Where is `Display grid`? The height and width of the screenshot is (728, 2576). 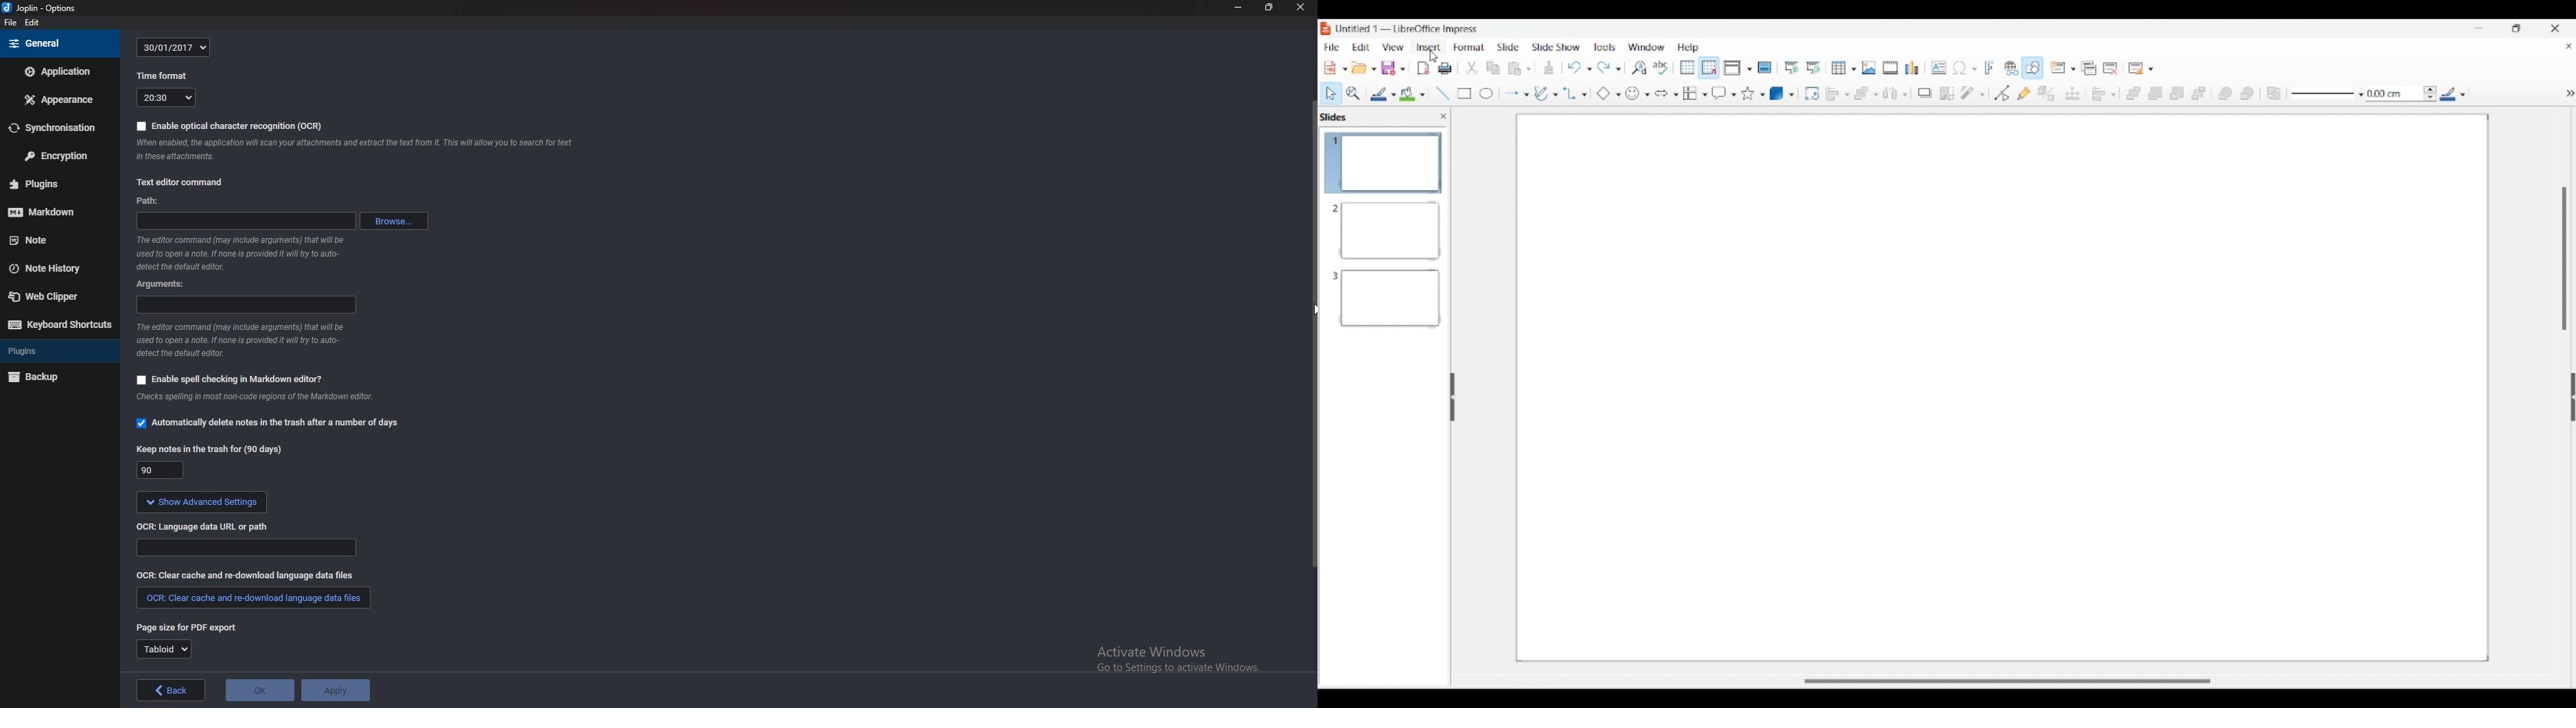
Display grid is located at coordinates (1688, 68).